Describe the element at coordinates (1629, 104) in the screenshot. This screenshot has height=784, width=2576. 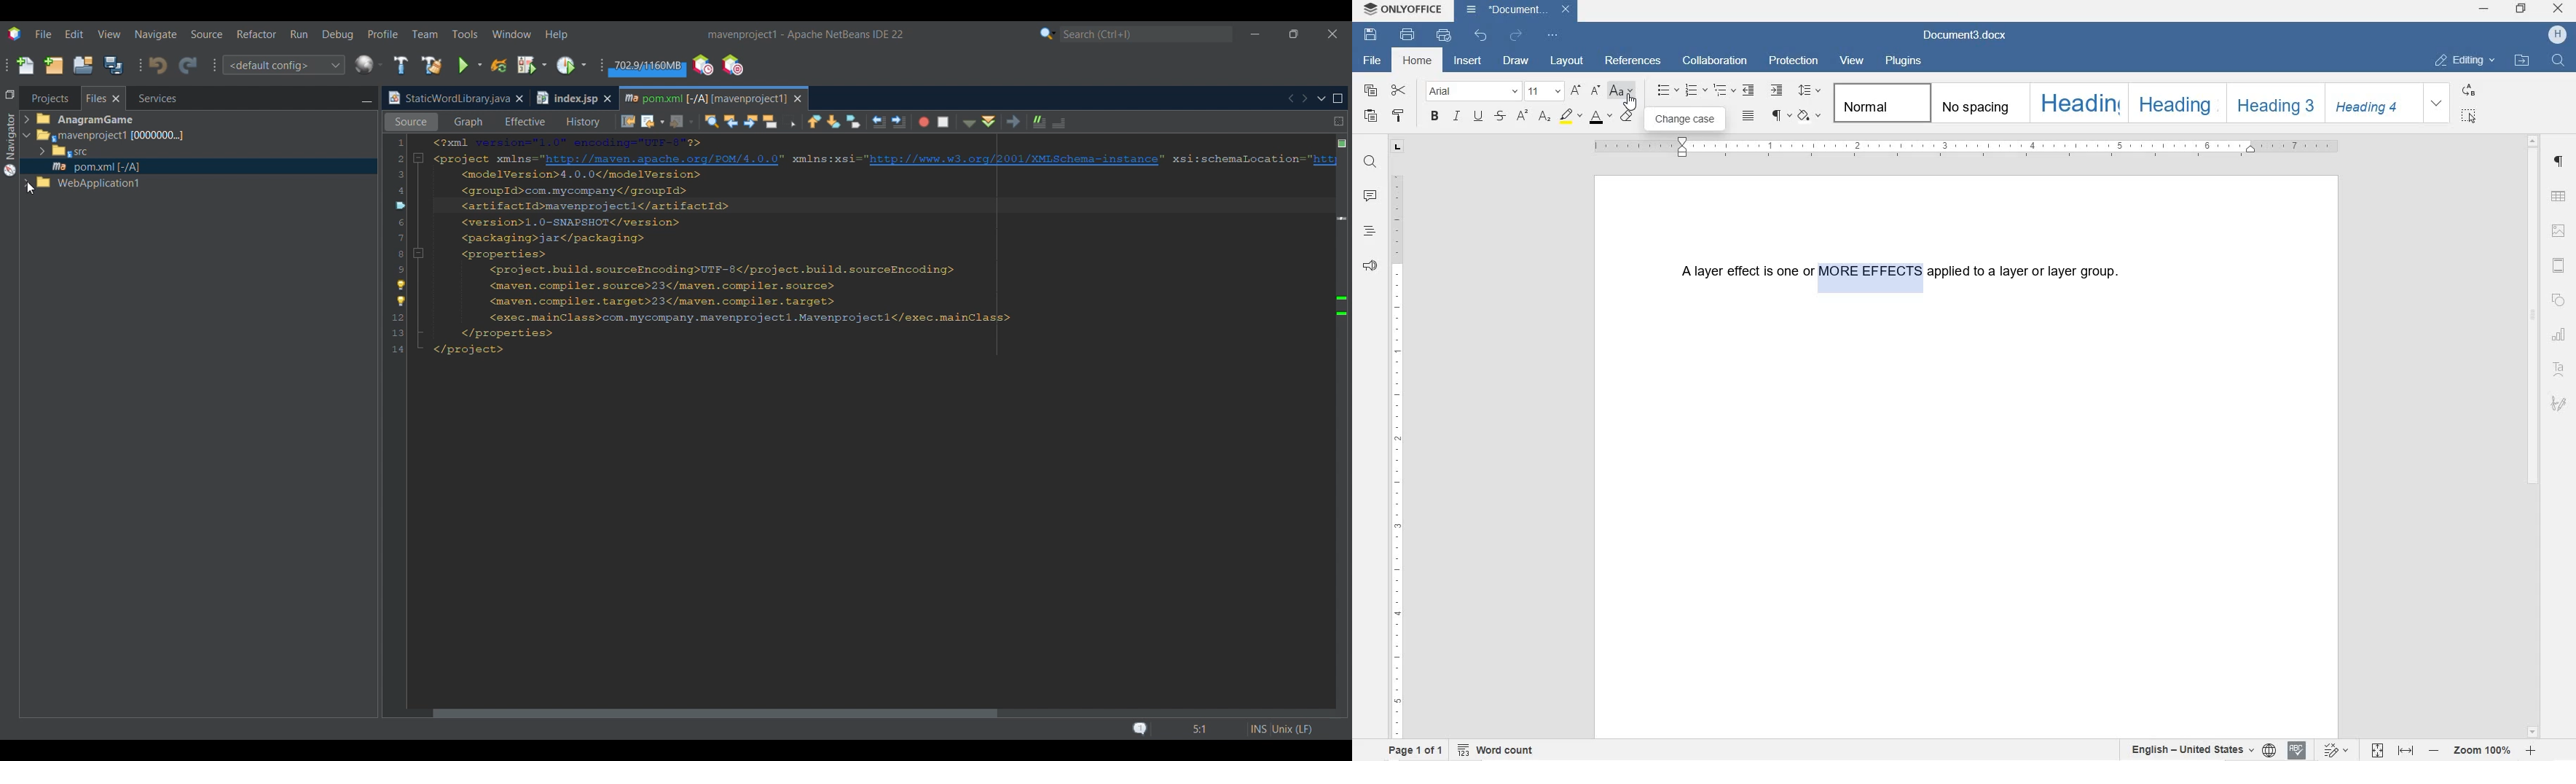
I see `CURSOR` at that location.